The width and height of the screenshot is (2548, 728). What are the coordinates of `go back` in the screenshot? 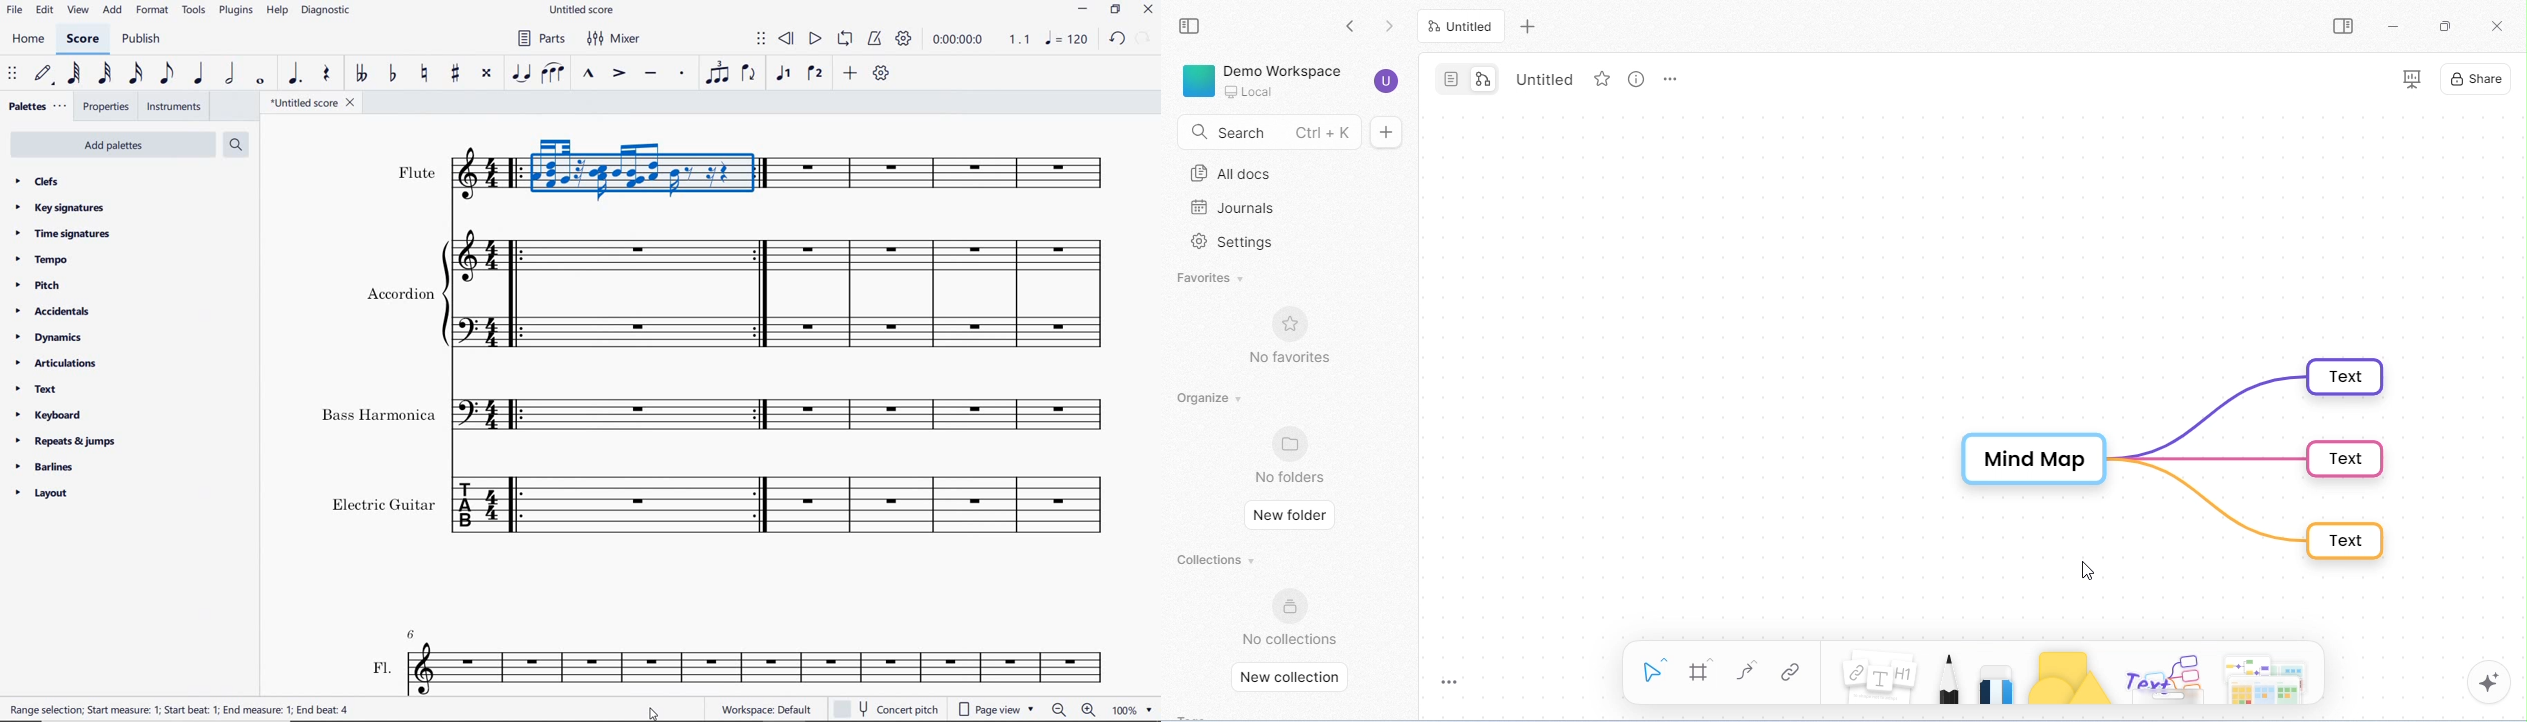 It's located at (1350, 25).